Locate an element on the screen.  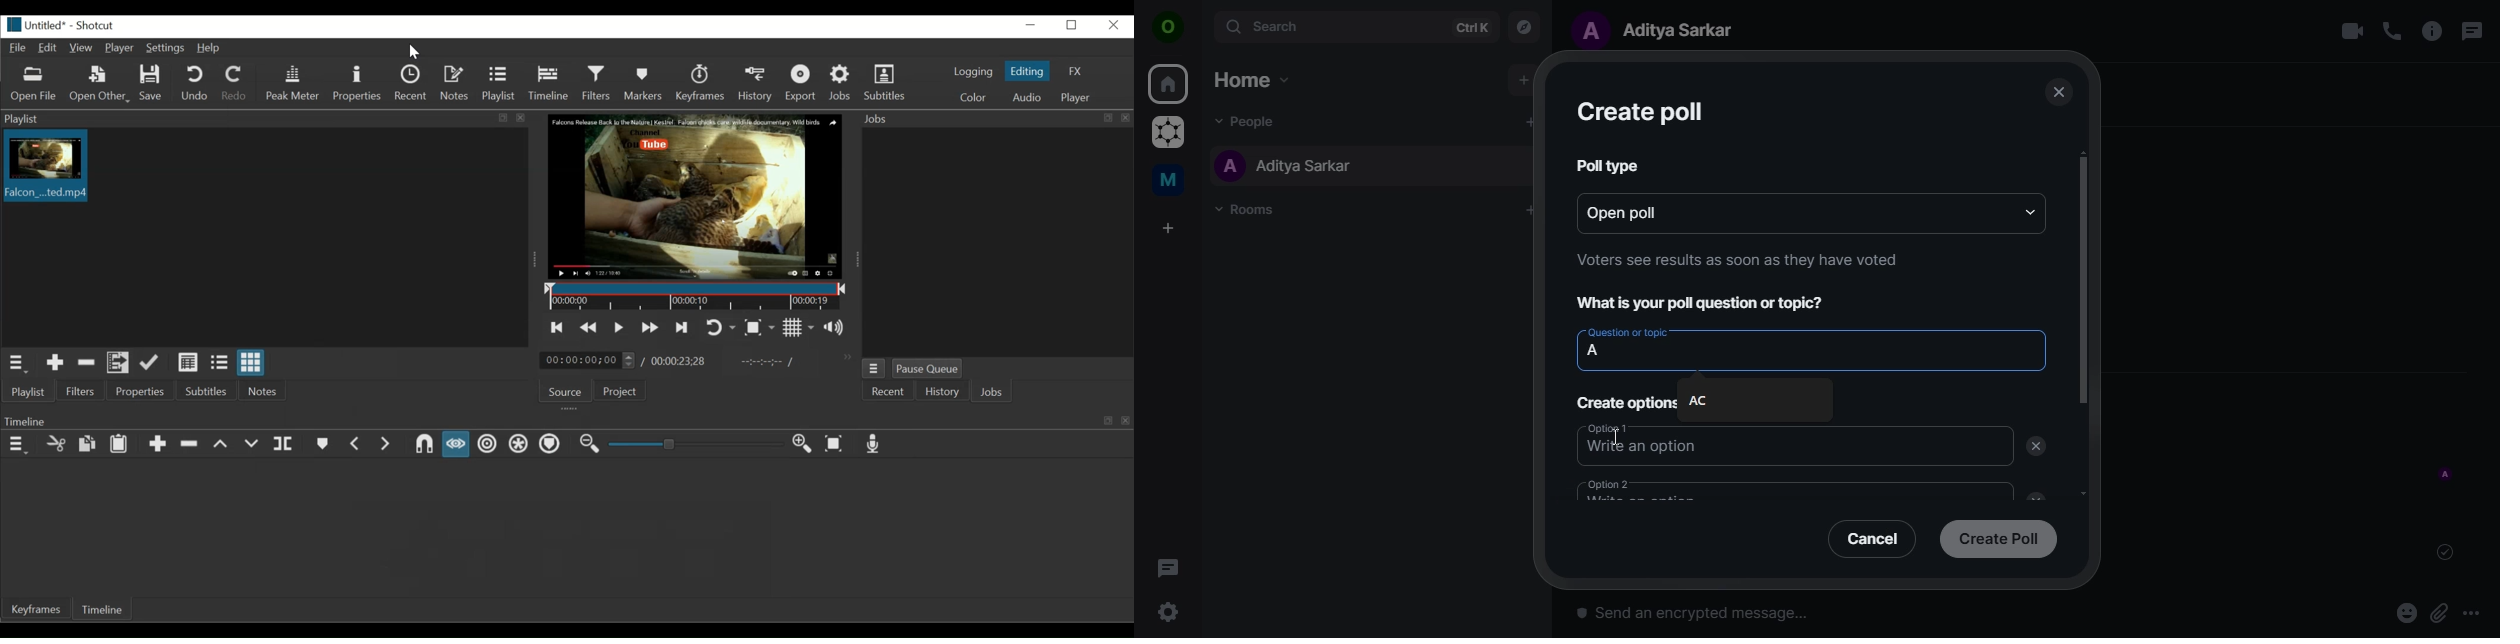
Subtitles is located at coordinates (887, 83).